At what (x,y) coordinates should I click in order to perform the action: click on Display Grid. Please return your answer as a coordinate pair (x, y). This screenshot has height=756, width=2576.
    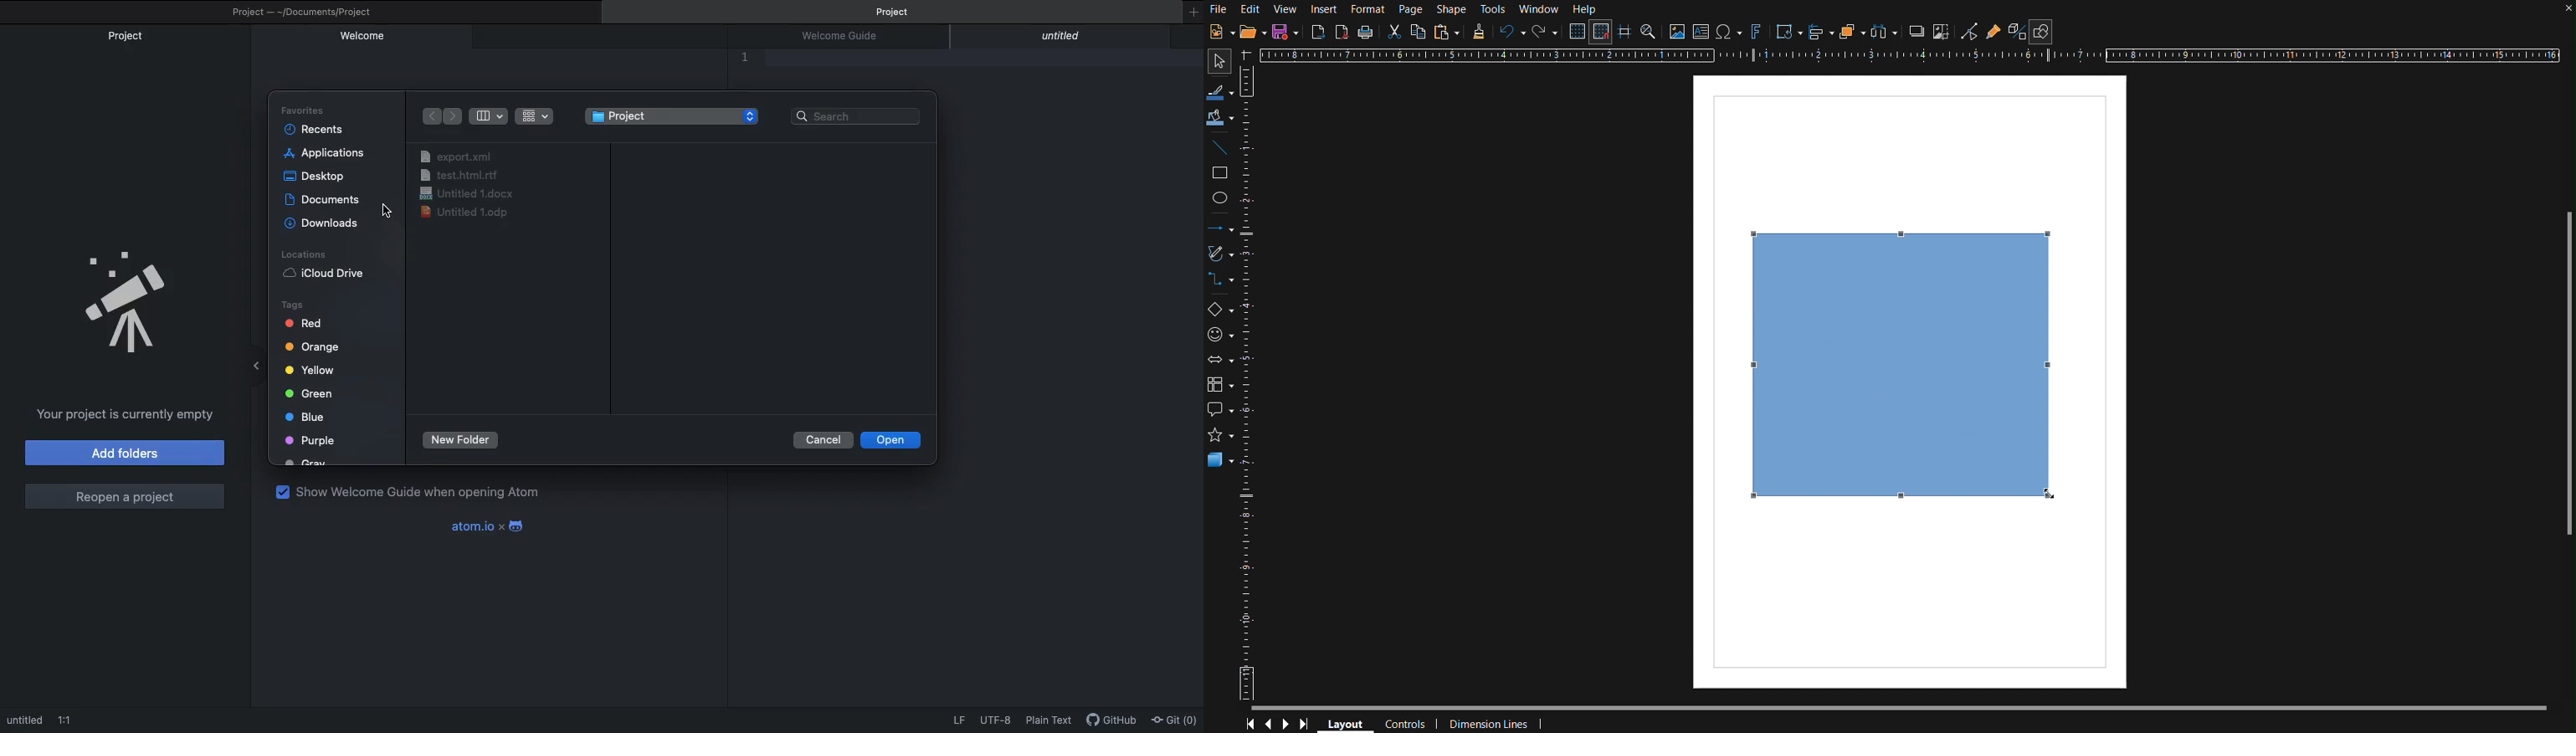
    Looking at the image, I should click on (1579, 31).